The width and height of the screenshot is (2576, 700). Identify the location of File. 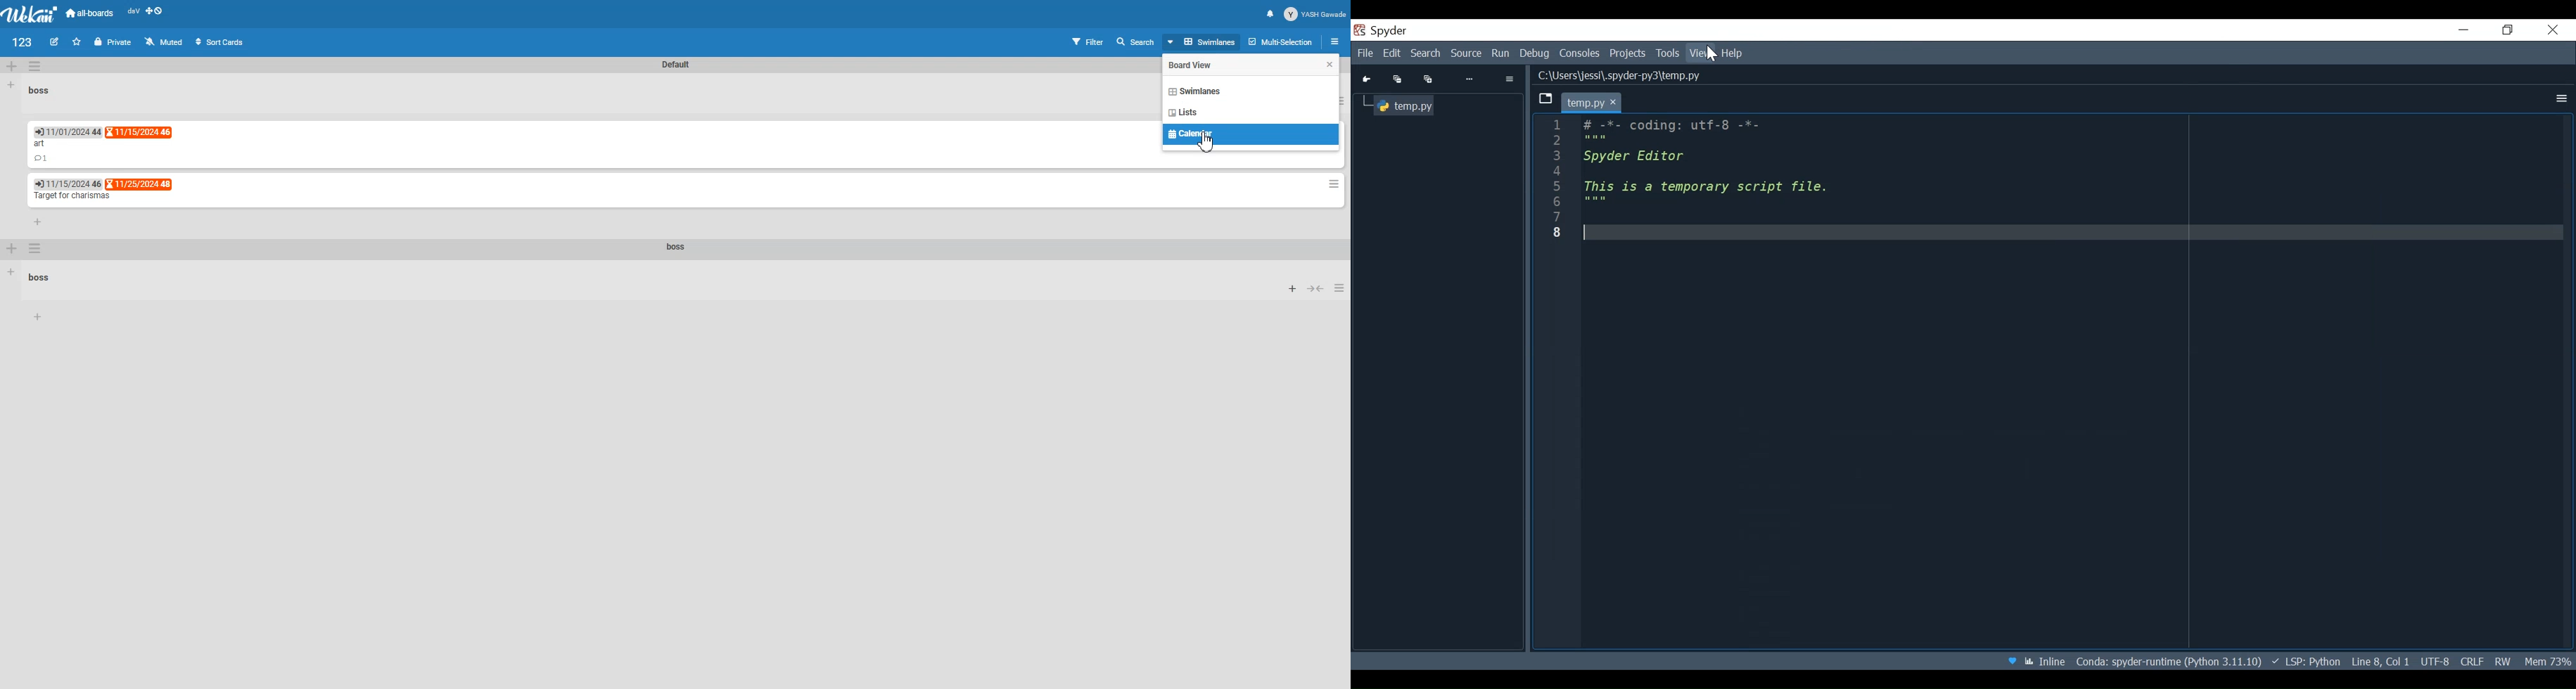
(1364, 53).